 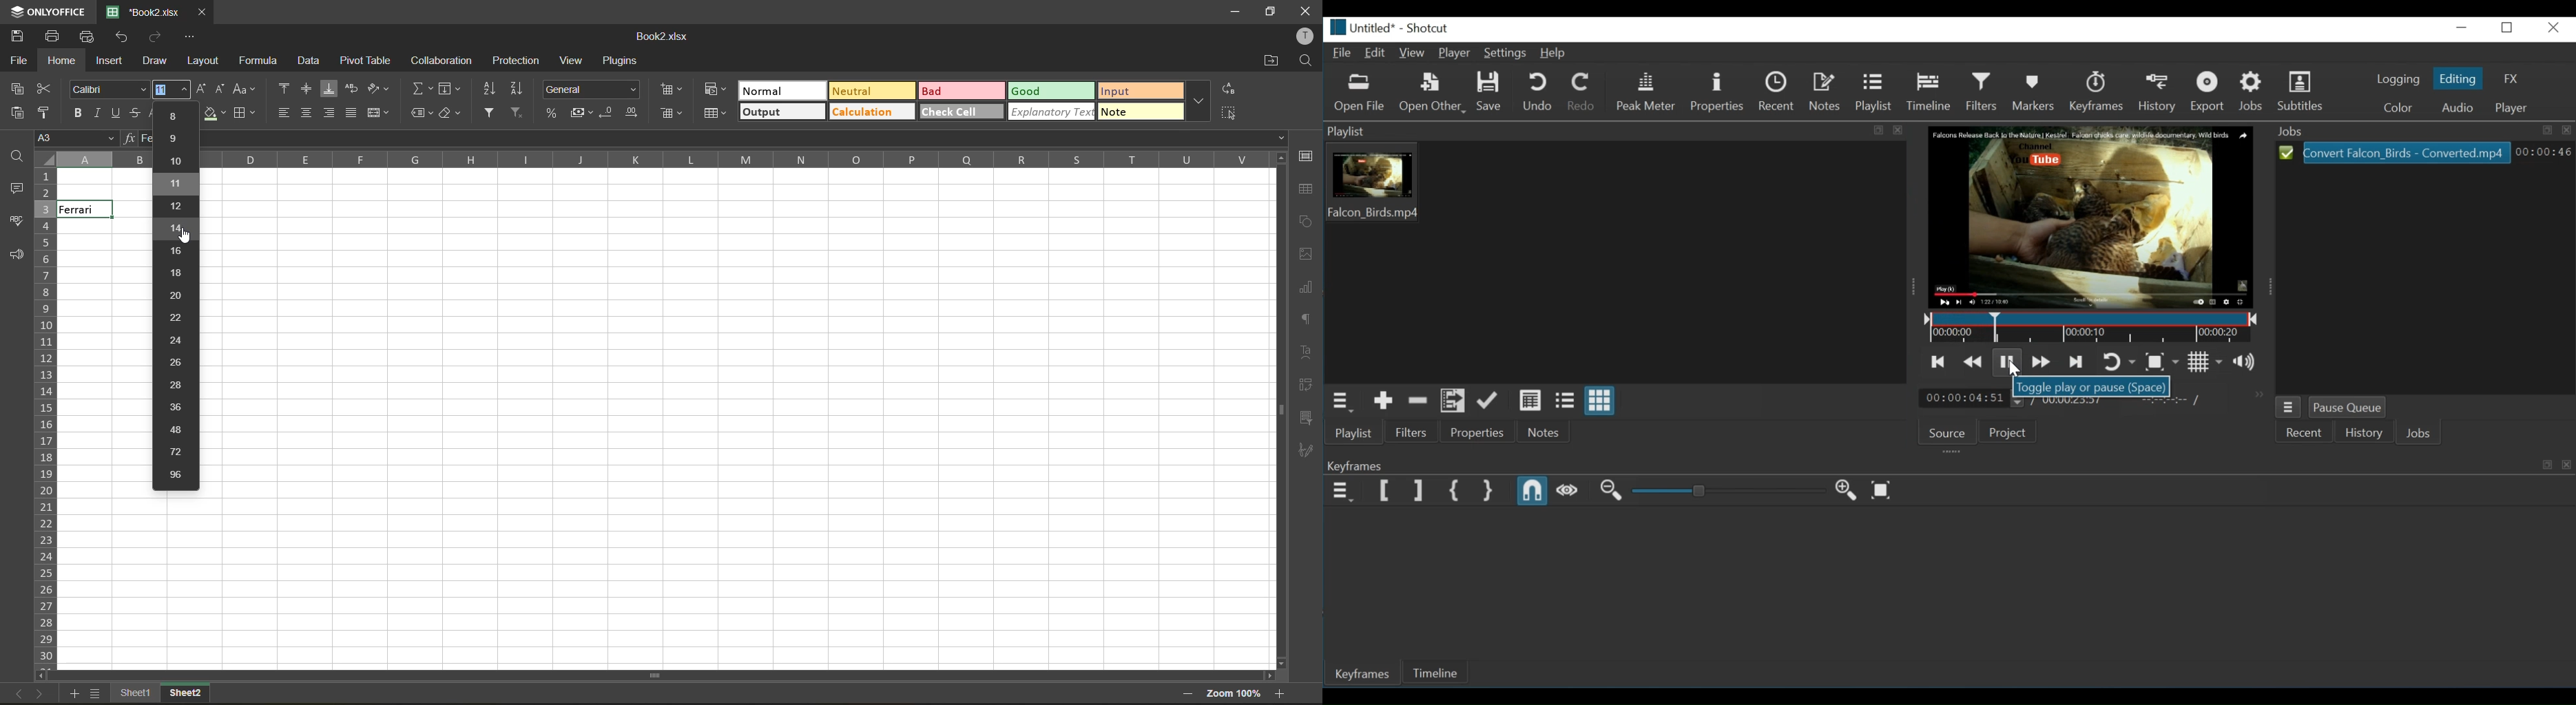 I want to click on 10, so click(x=178, y=161).